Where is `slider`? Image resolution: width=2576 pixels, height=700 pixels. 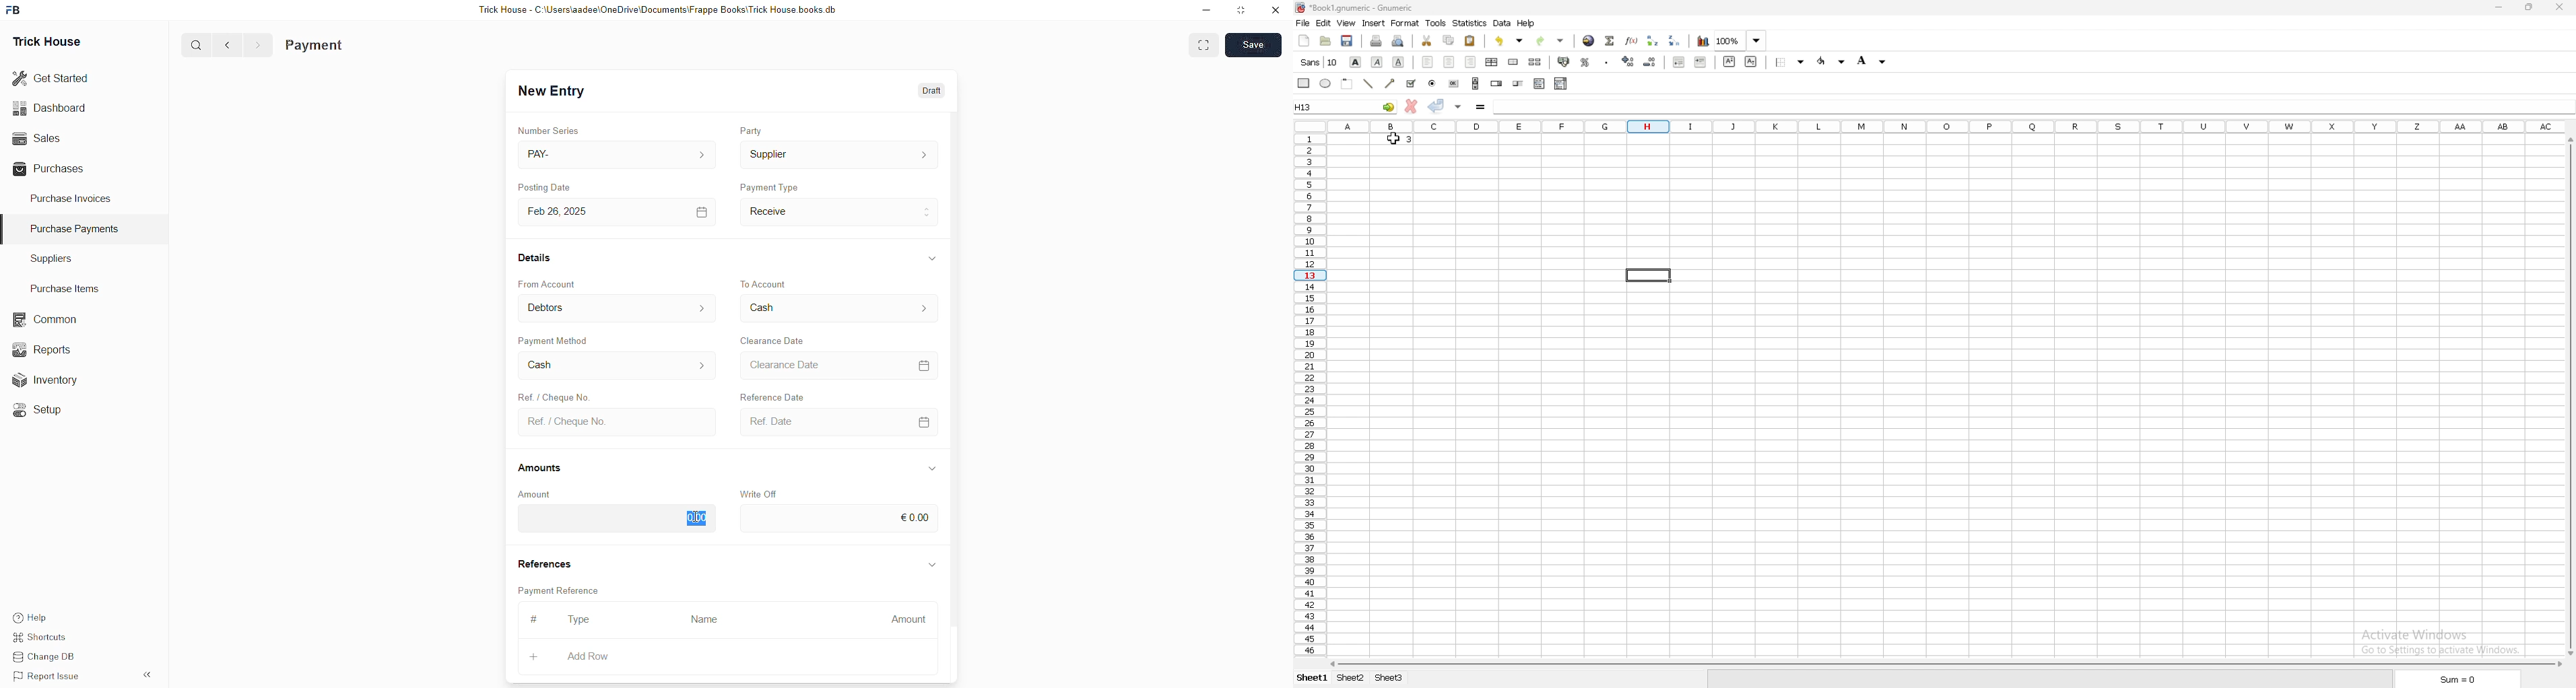 slider is located at coordinates (1519, 83).